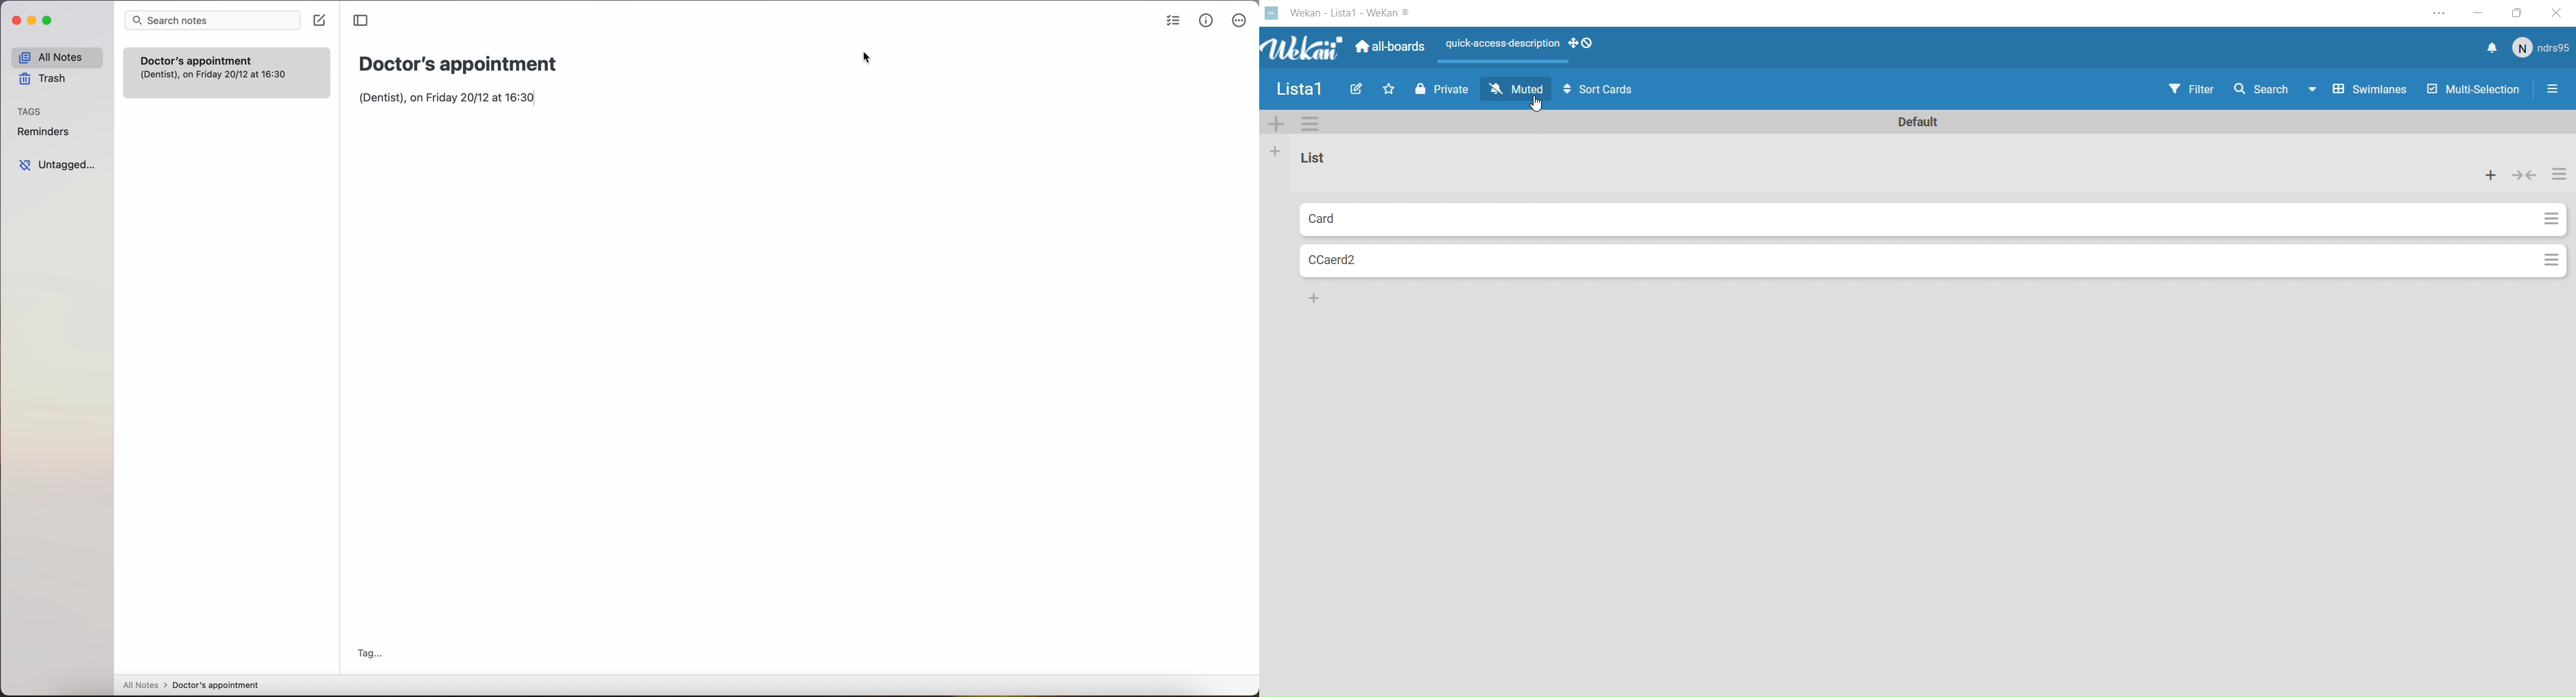 Image resolution: width=2576 pixels, height=700 pixels. I want to click on Card, so click(1381, 217).